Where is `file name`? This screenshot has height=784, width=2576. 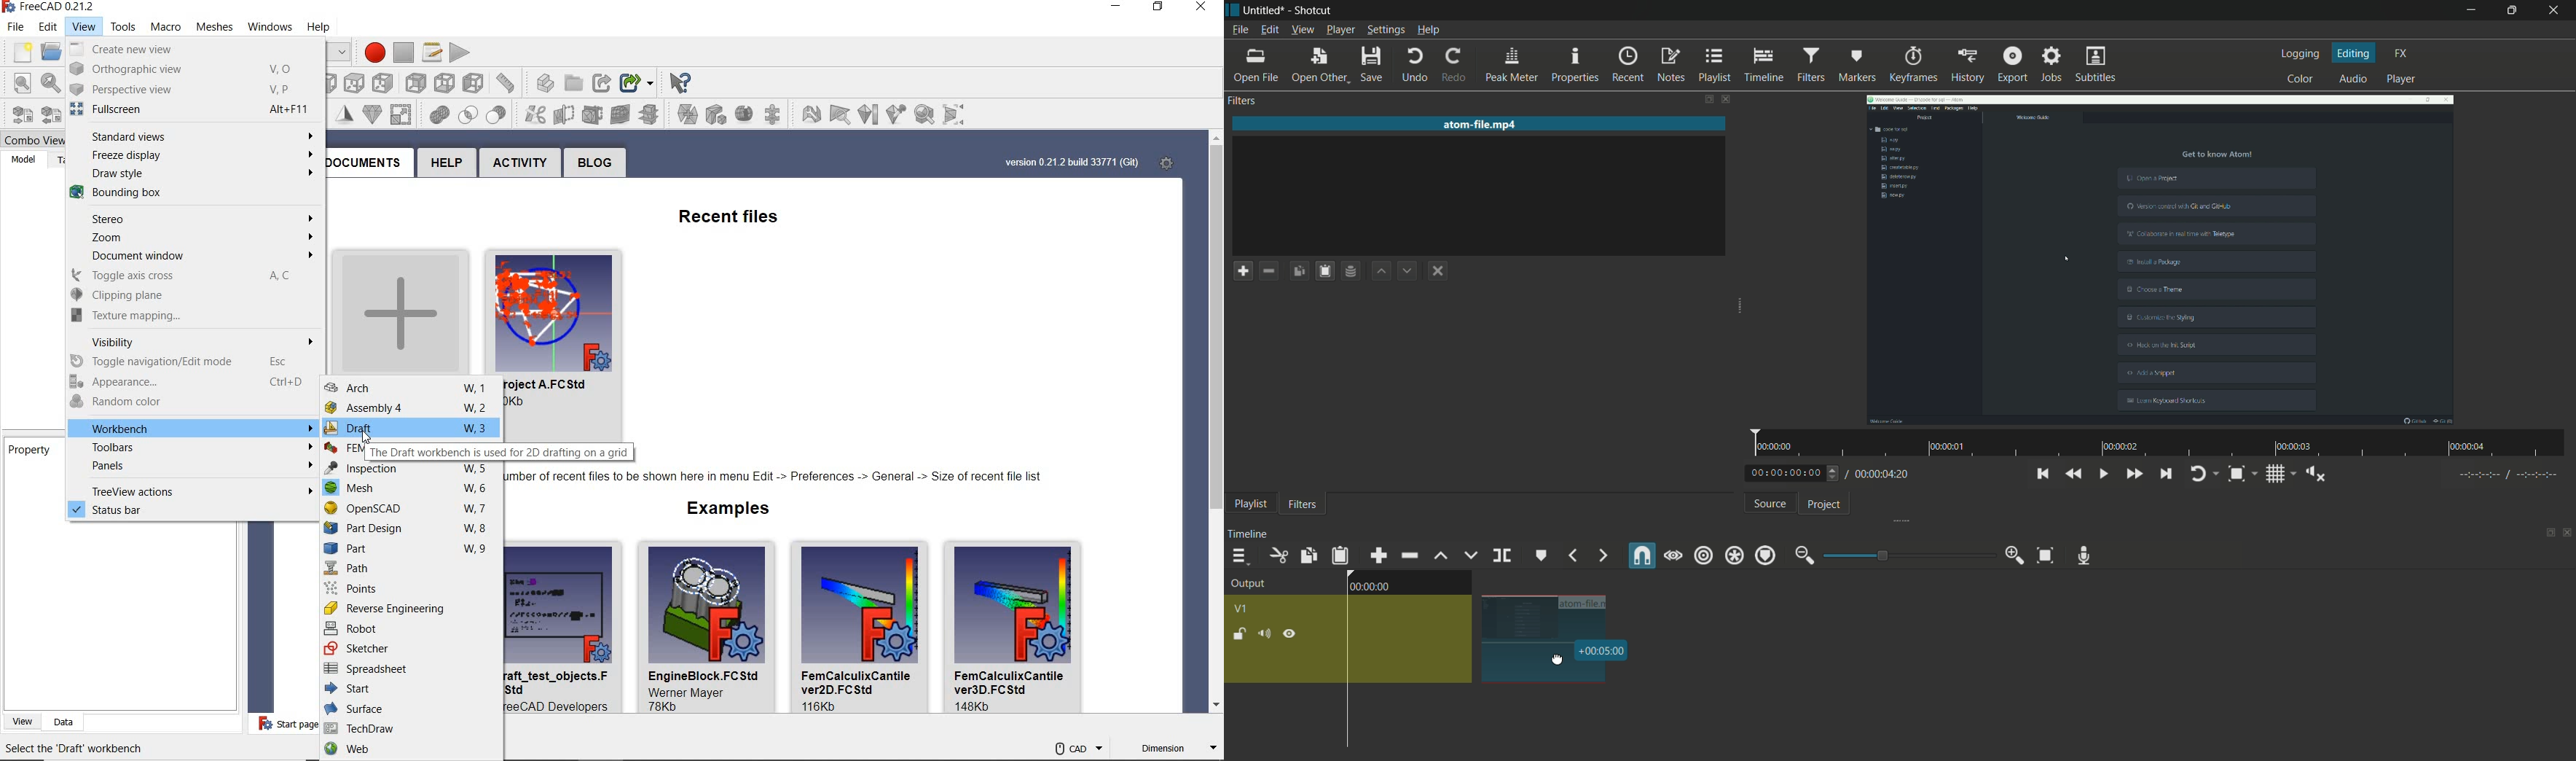 file name is located at coordinates (1264, 11).